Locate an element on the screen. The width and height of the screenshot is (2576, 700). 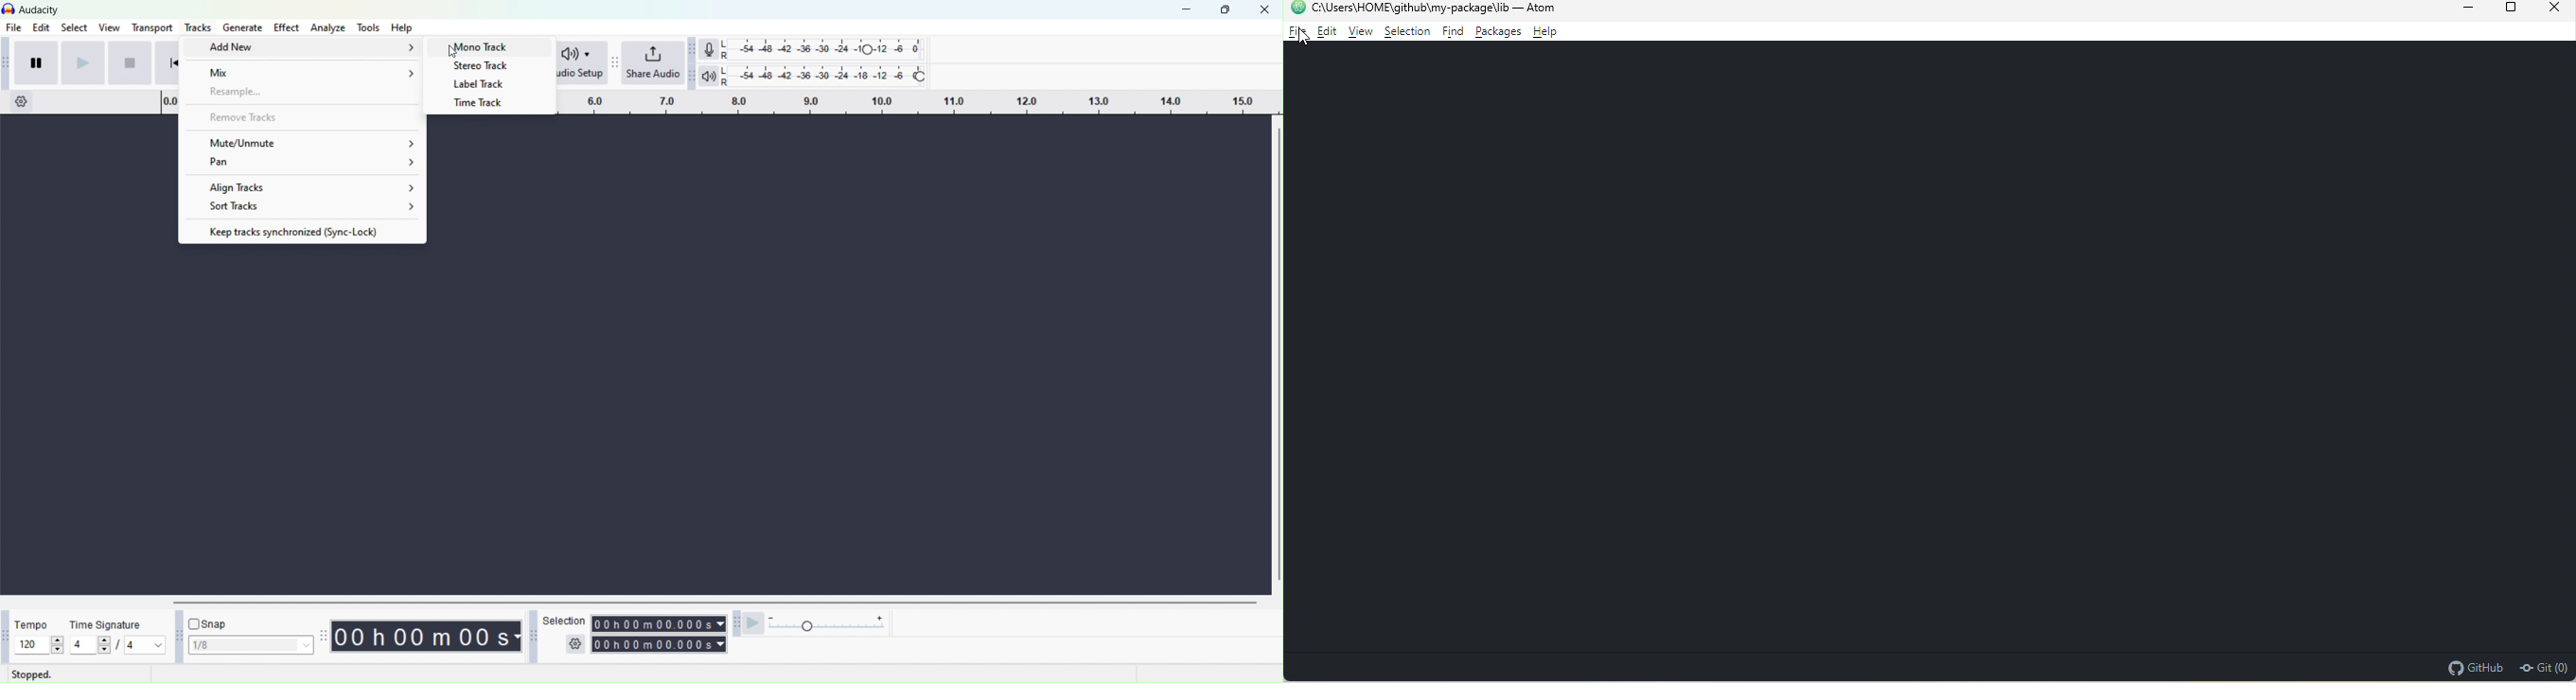
Select is located at coordinates (73, 28).